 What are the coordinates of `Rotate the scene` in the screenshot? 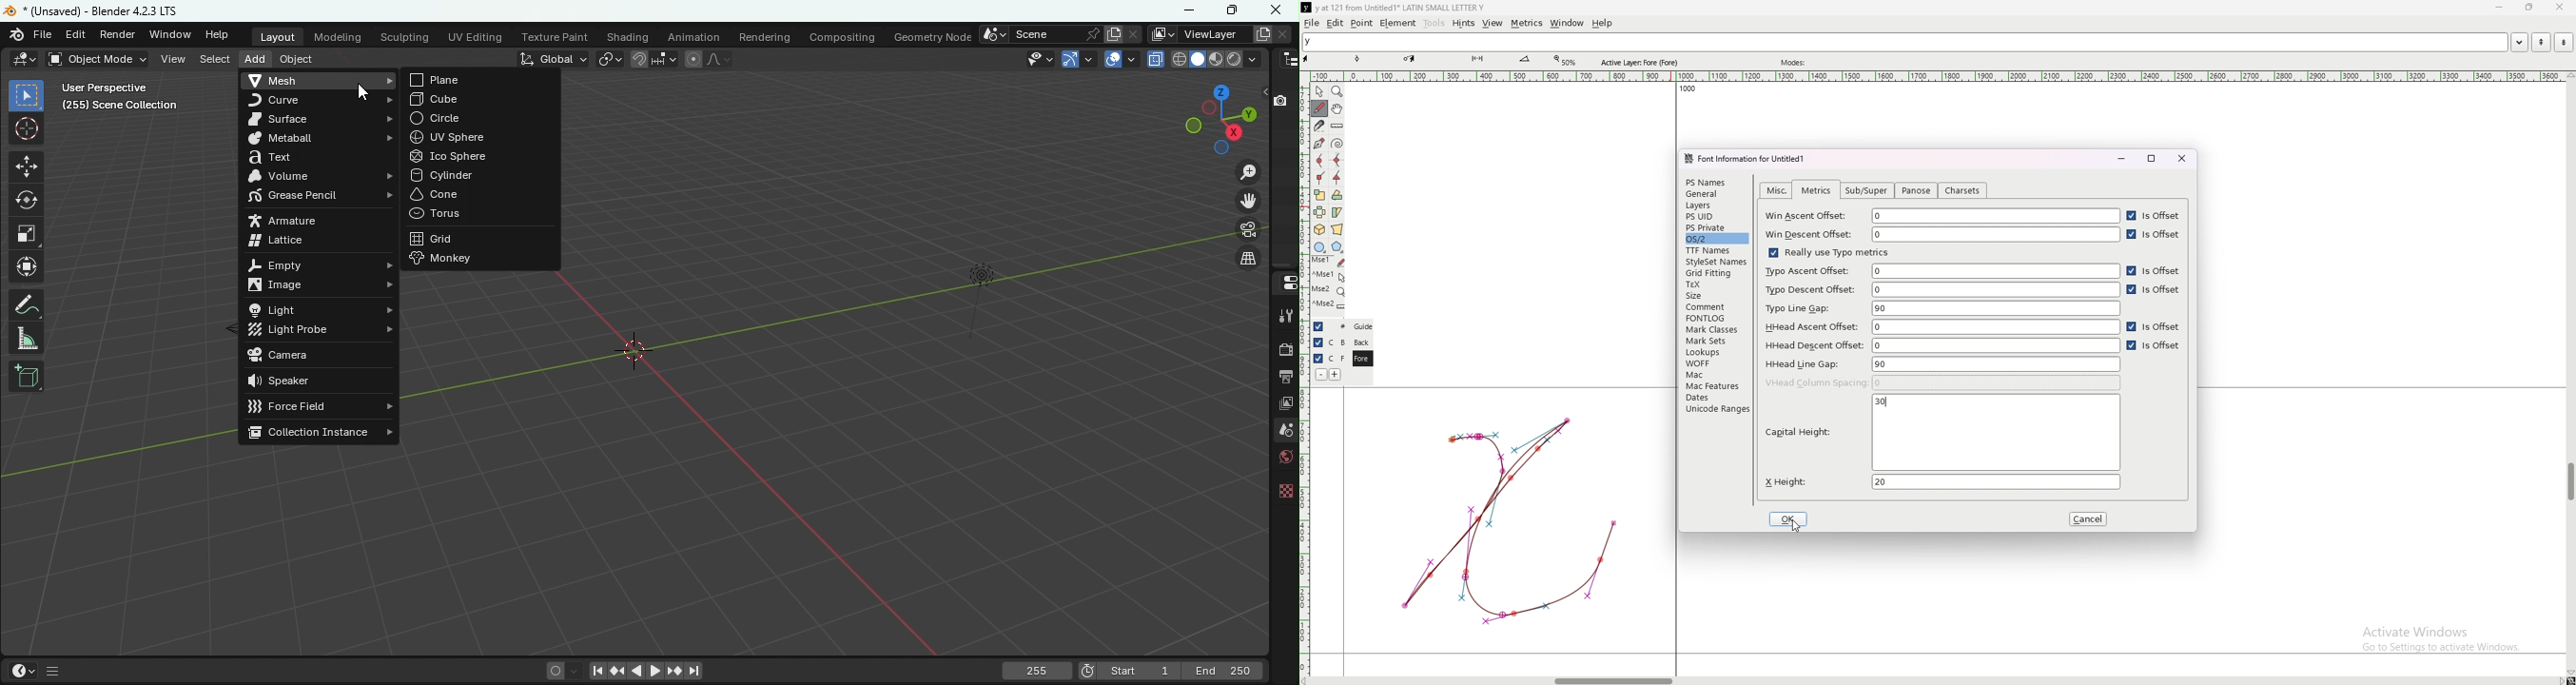 It's located at (1221, 91).